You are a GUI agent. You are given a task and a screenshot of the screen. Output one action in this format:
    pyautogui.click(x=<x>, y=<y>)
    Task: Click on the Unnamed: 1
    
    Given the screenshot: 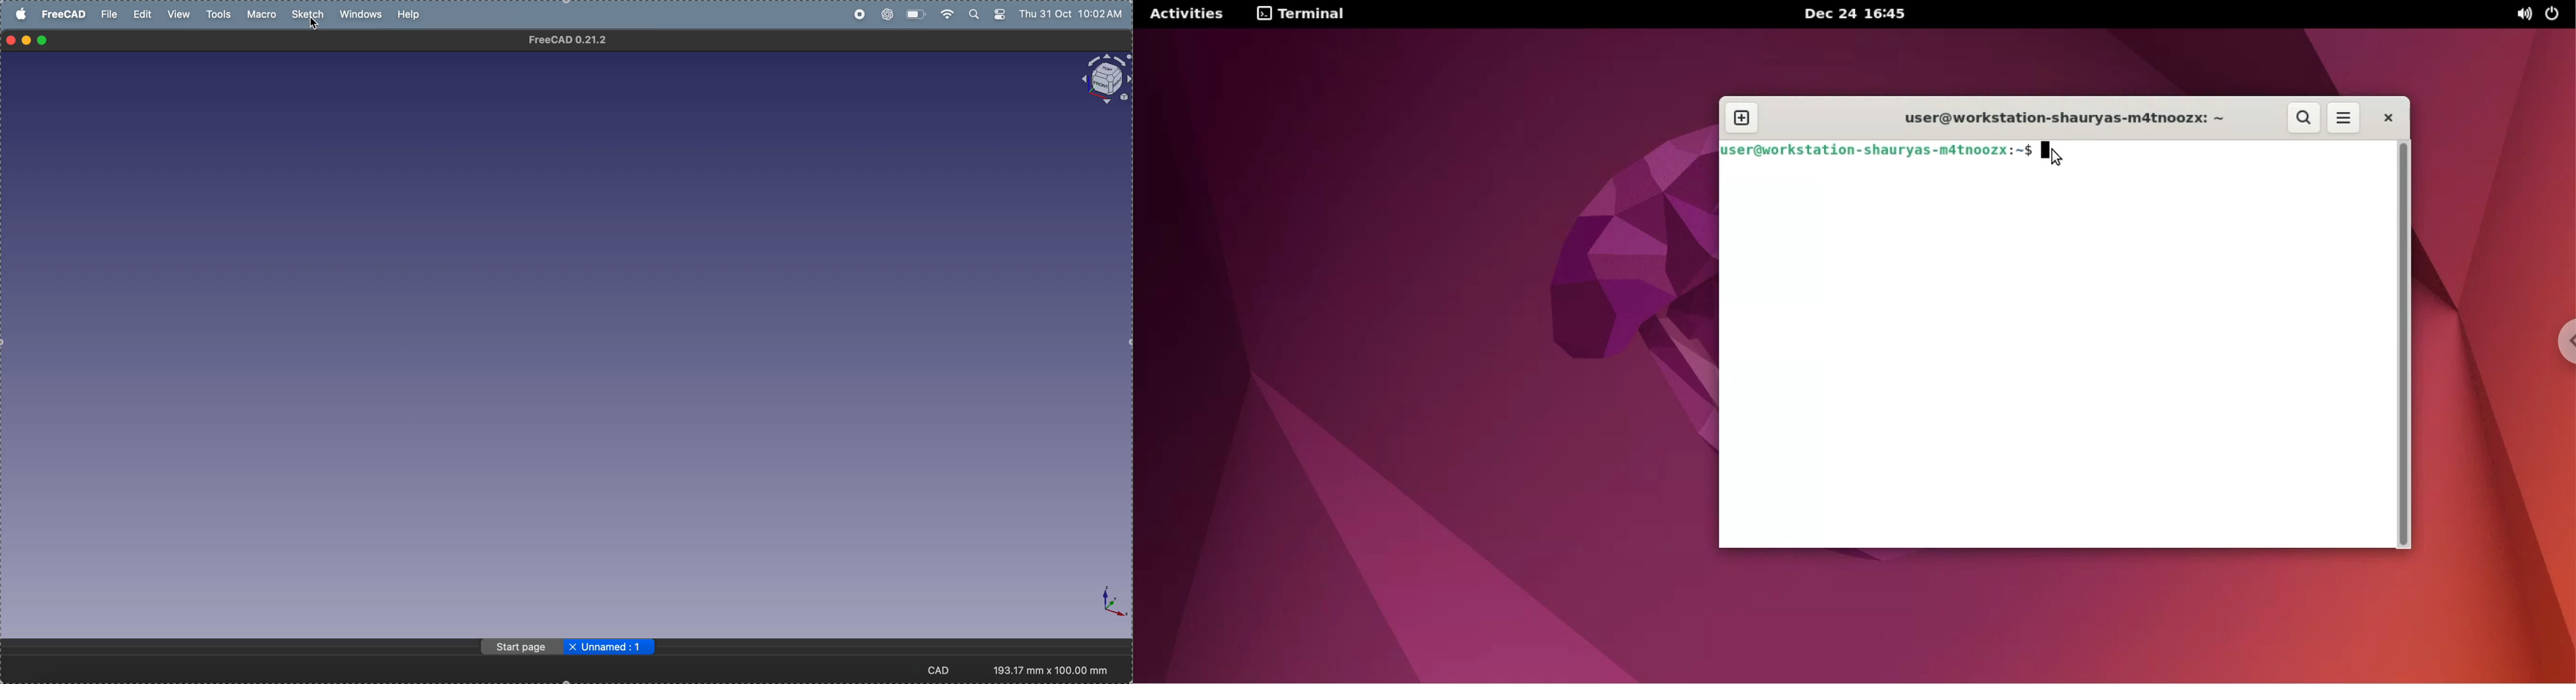 What is the action you would take?
    pyautogui.click(x=616, y=647)
    